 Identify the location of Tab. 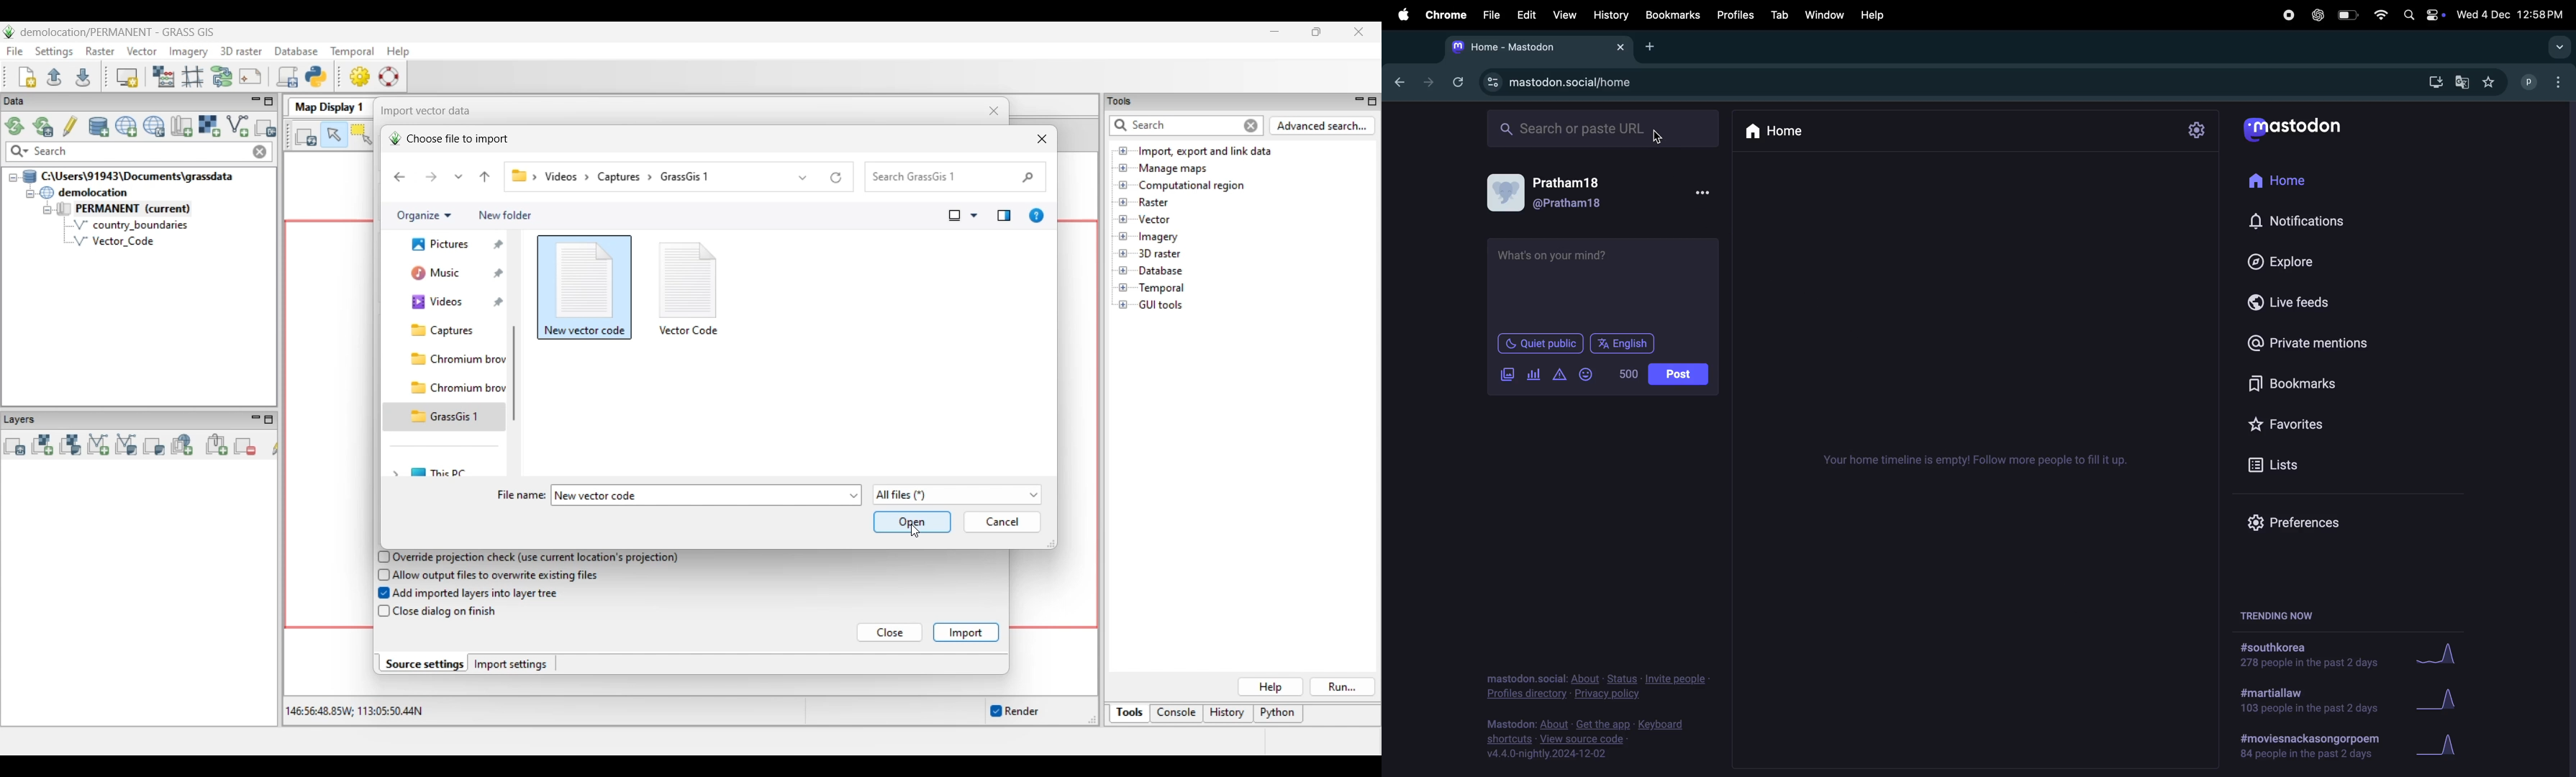
(1780, 14).